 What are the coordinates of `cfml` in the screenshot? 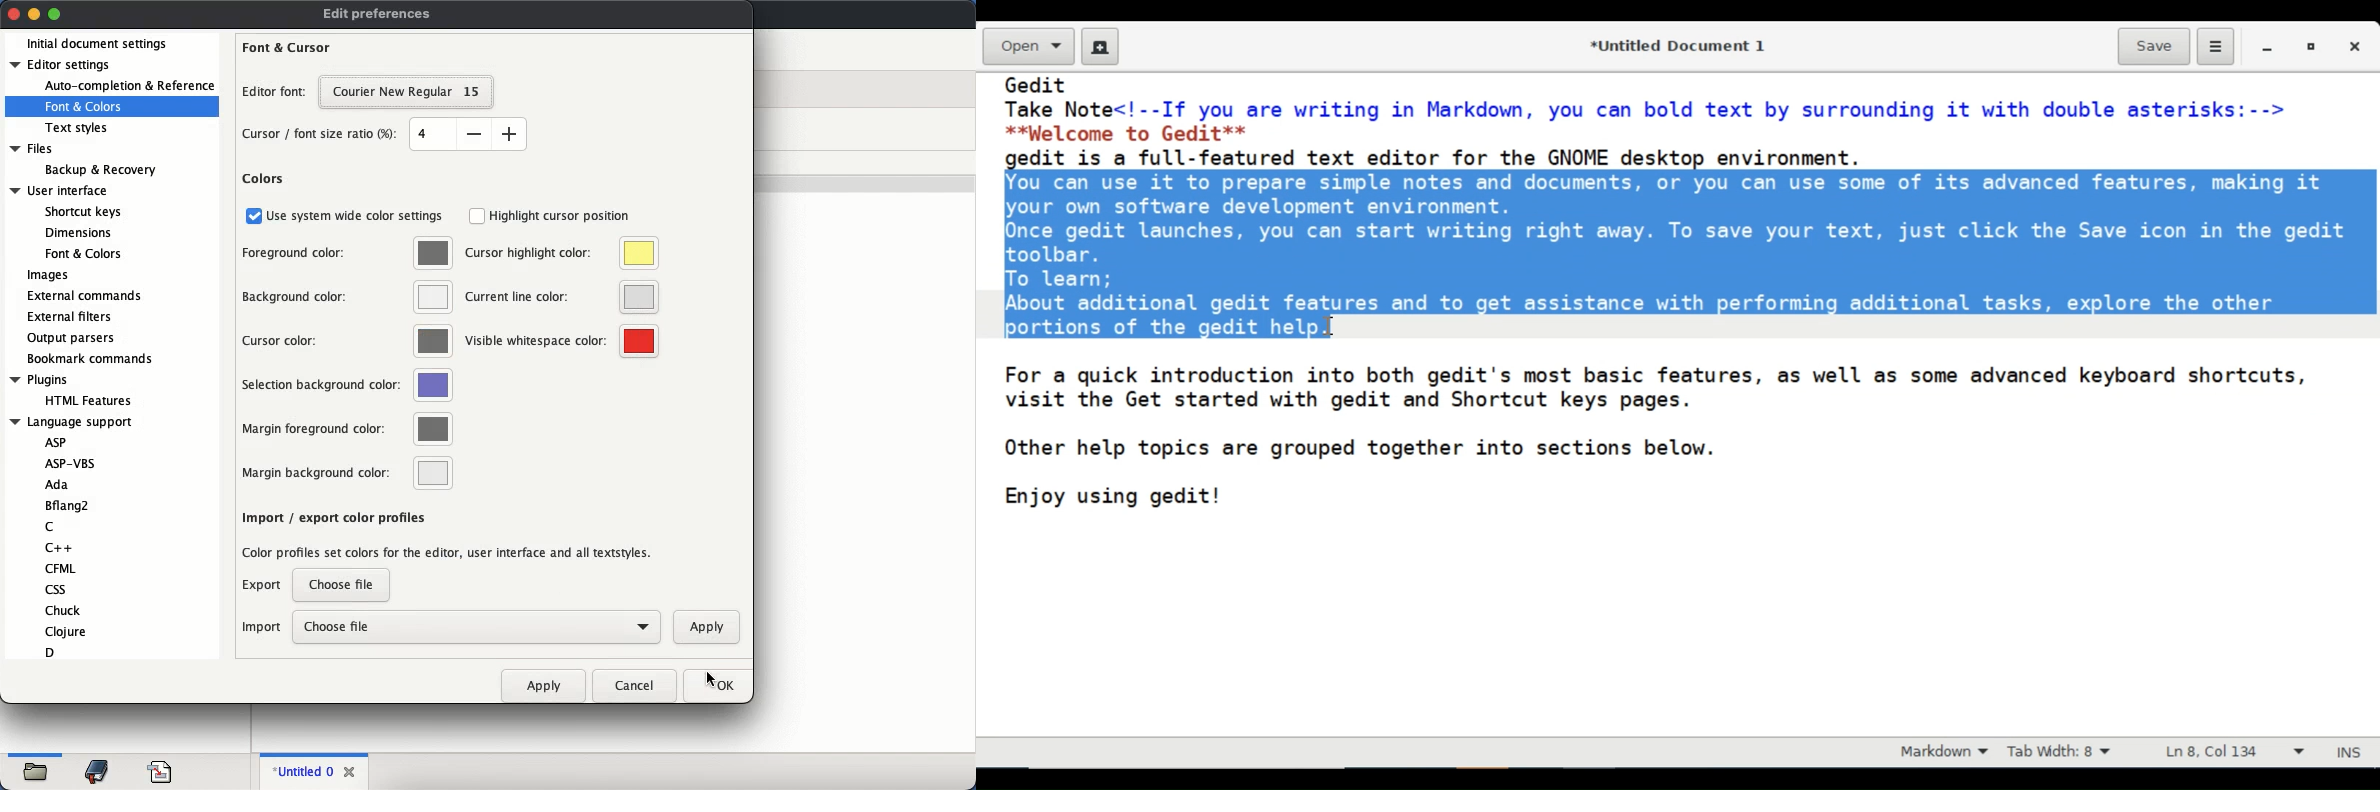 It's located at (59, 568).